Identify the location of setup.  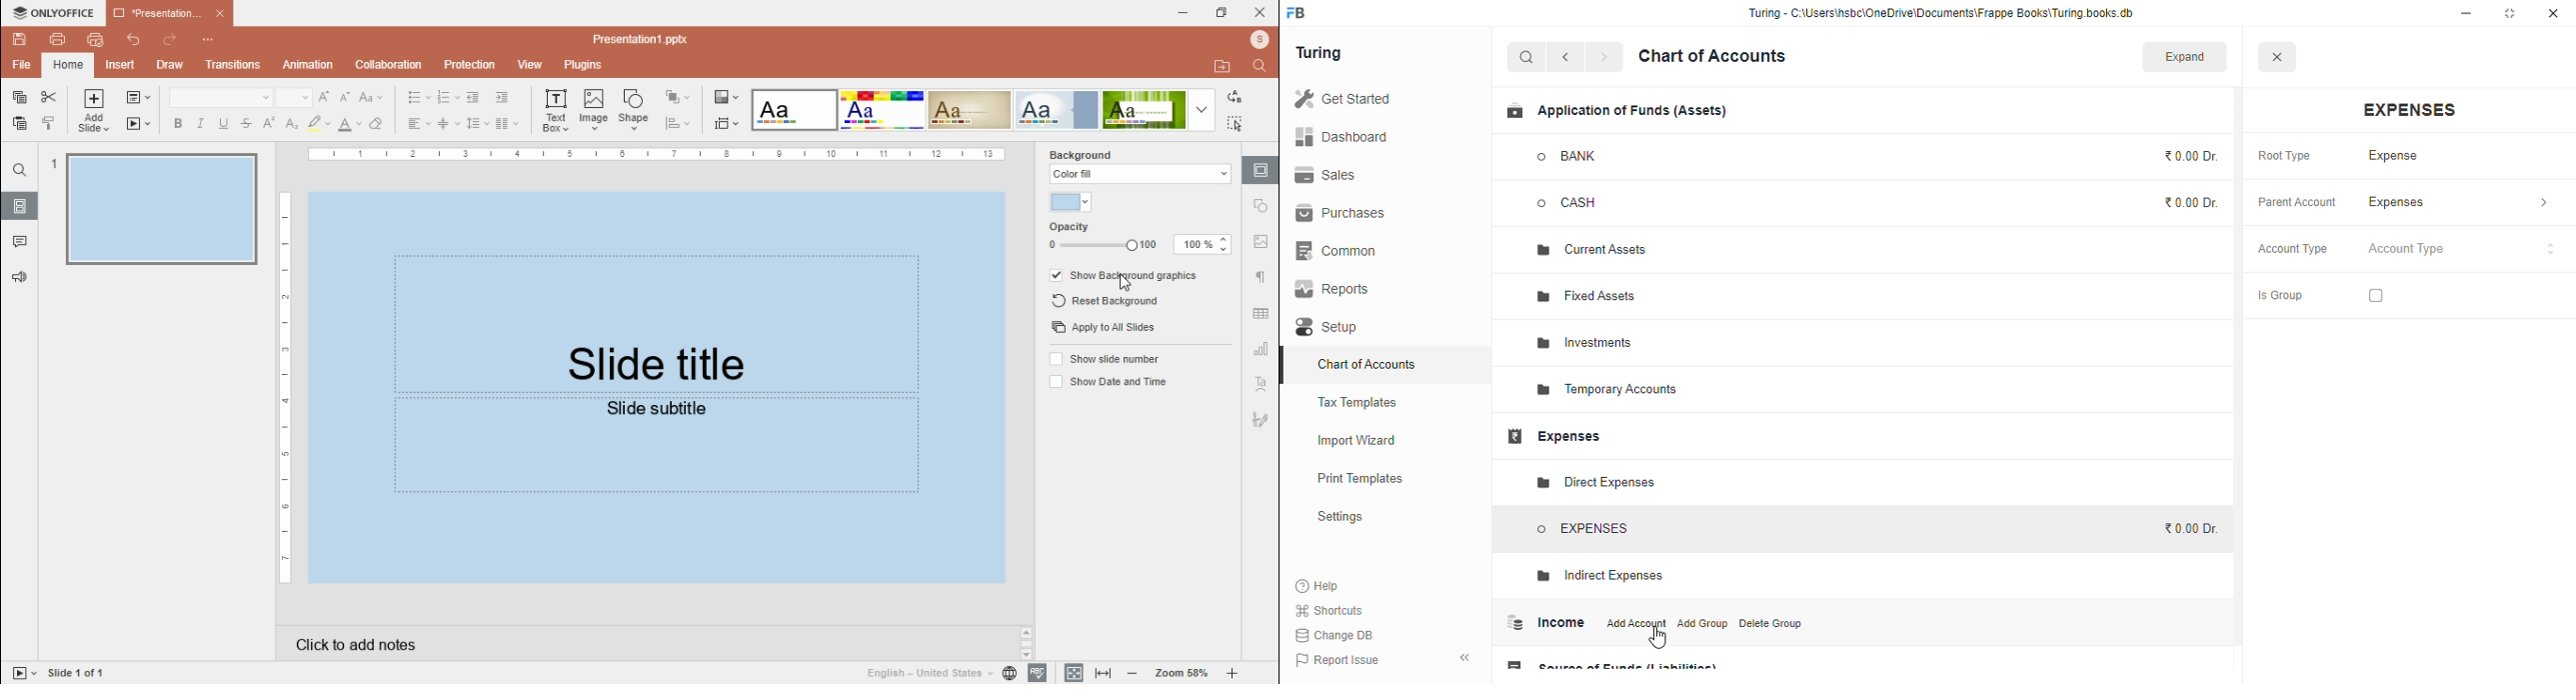
(1329, 327).